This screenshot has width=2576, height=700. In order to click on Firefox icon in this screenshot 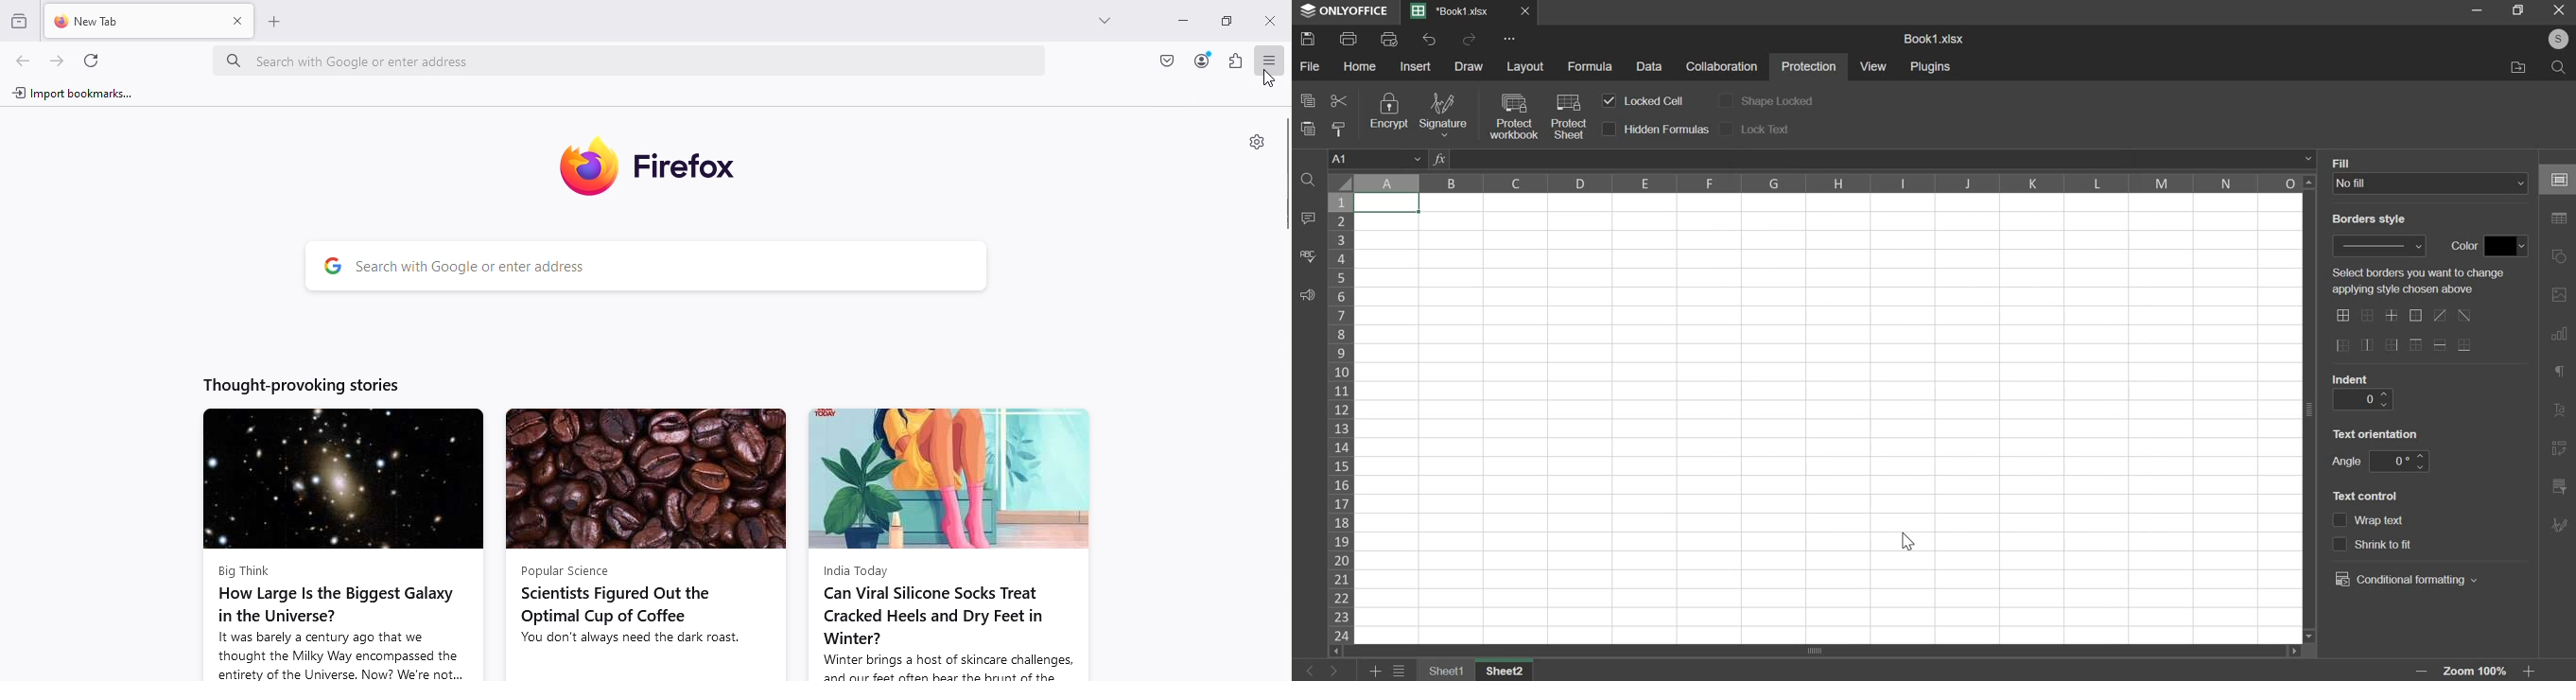, I will do `click(653, 164)`.